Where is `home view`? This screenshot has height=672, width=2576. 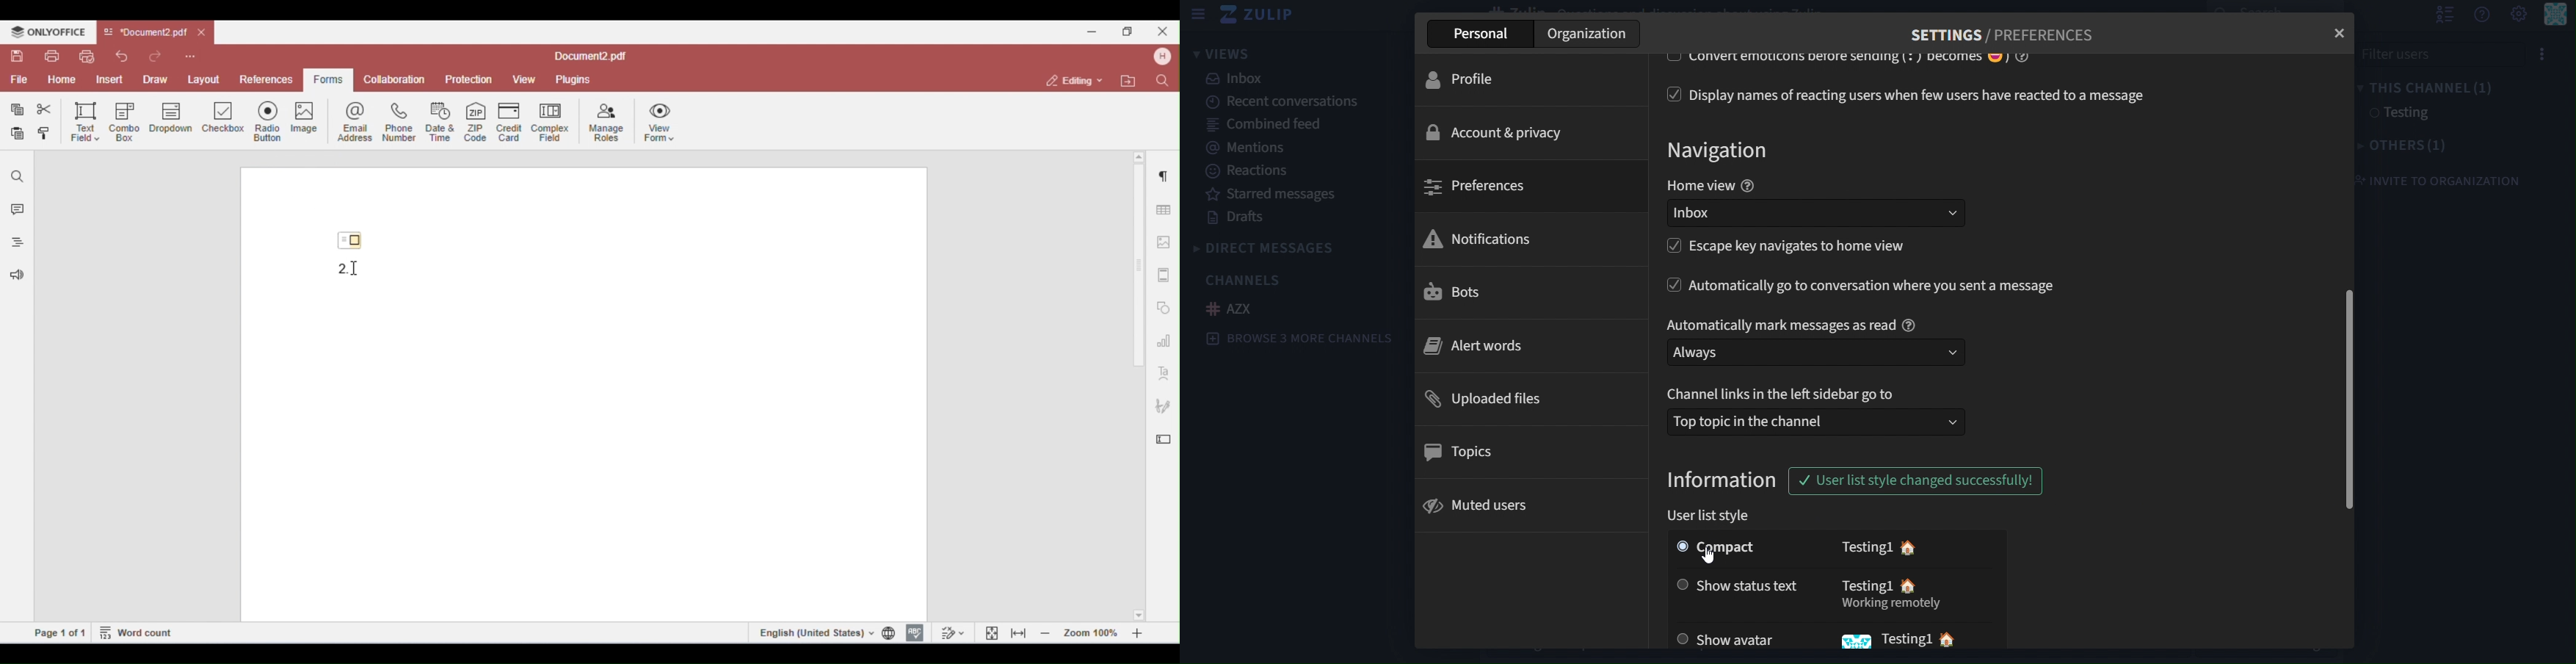 home view is located at coordinates (1710, 187).